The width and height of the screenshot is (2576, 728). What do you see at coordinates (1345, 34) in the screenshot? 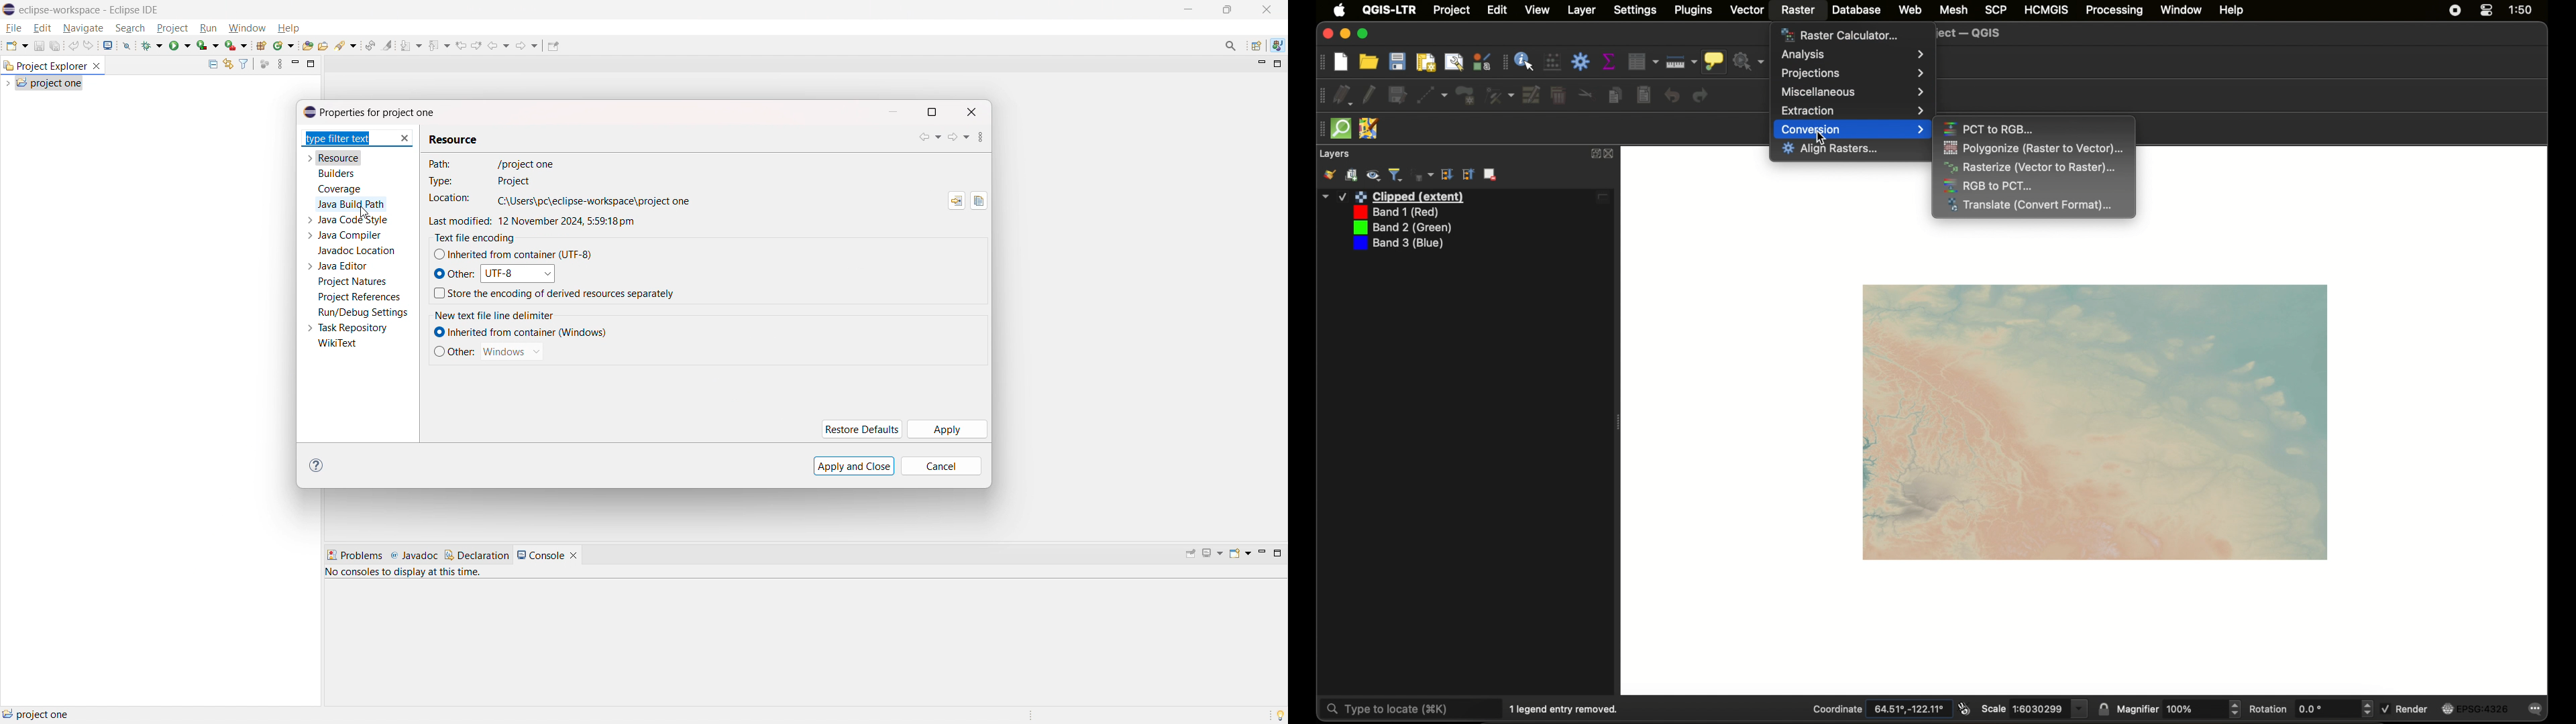
I see `minimize` at bounding box center [1345, 34].